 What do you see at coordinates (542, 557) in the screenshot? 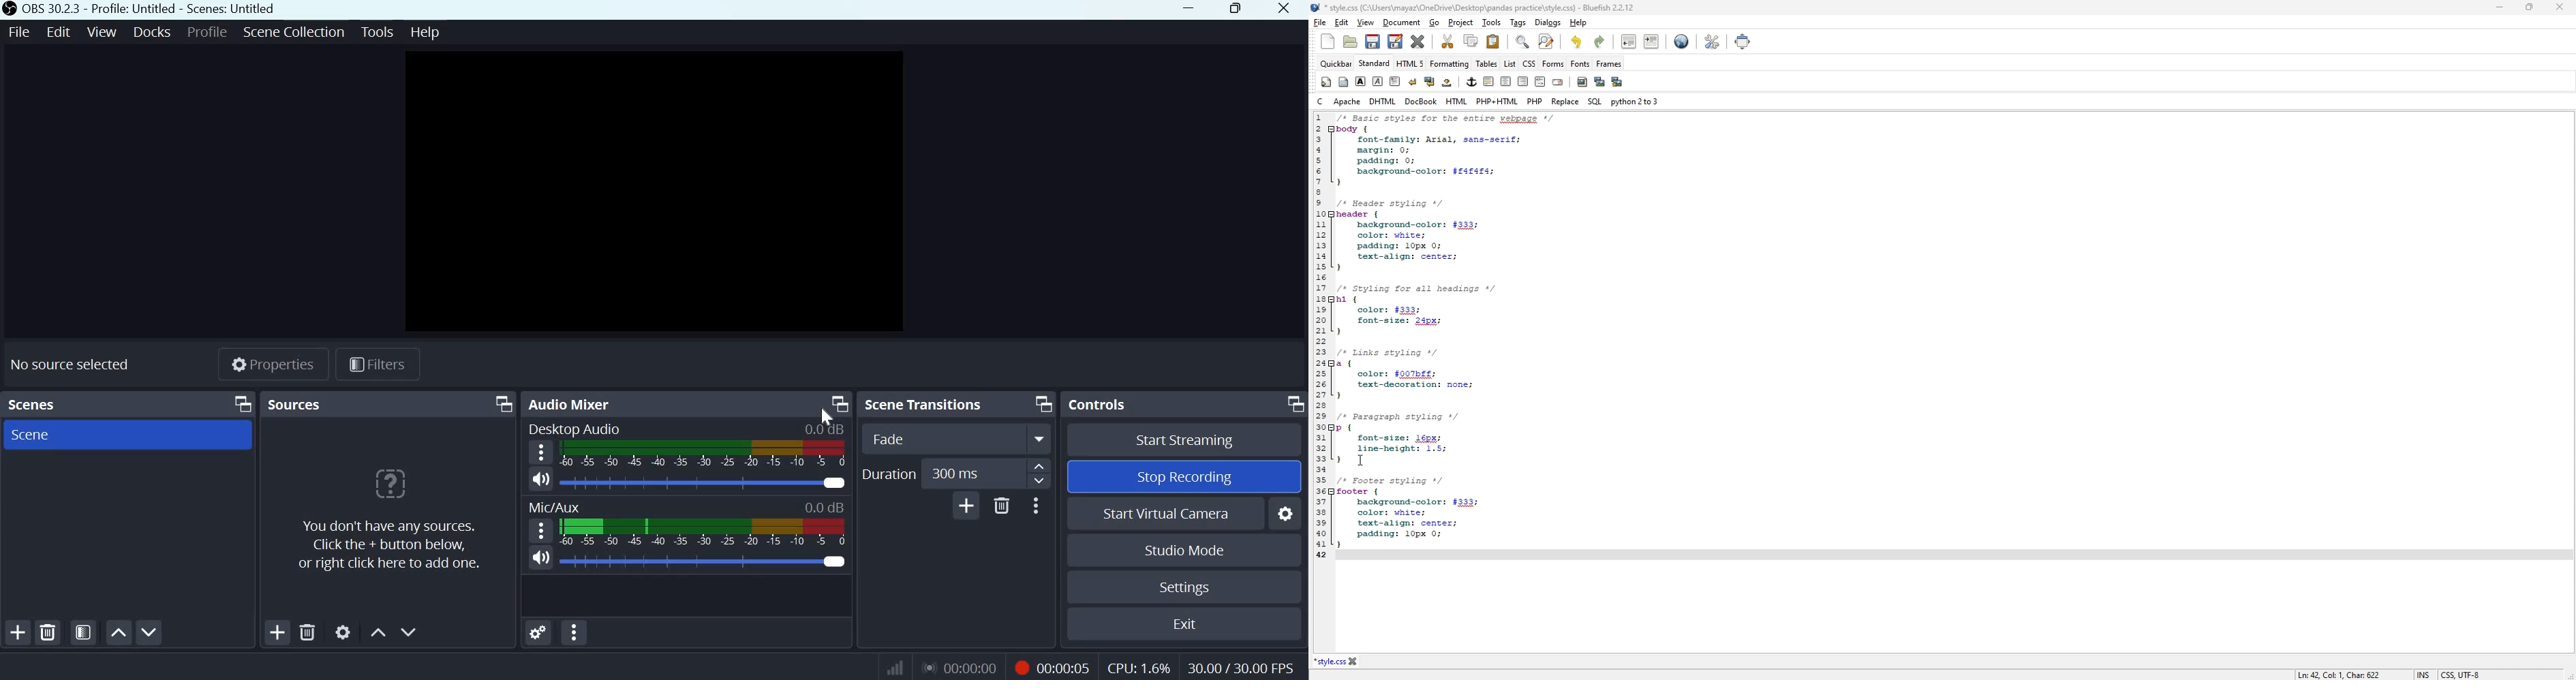
I see `Speaker icon` at bounding box center [542, 557].